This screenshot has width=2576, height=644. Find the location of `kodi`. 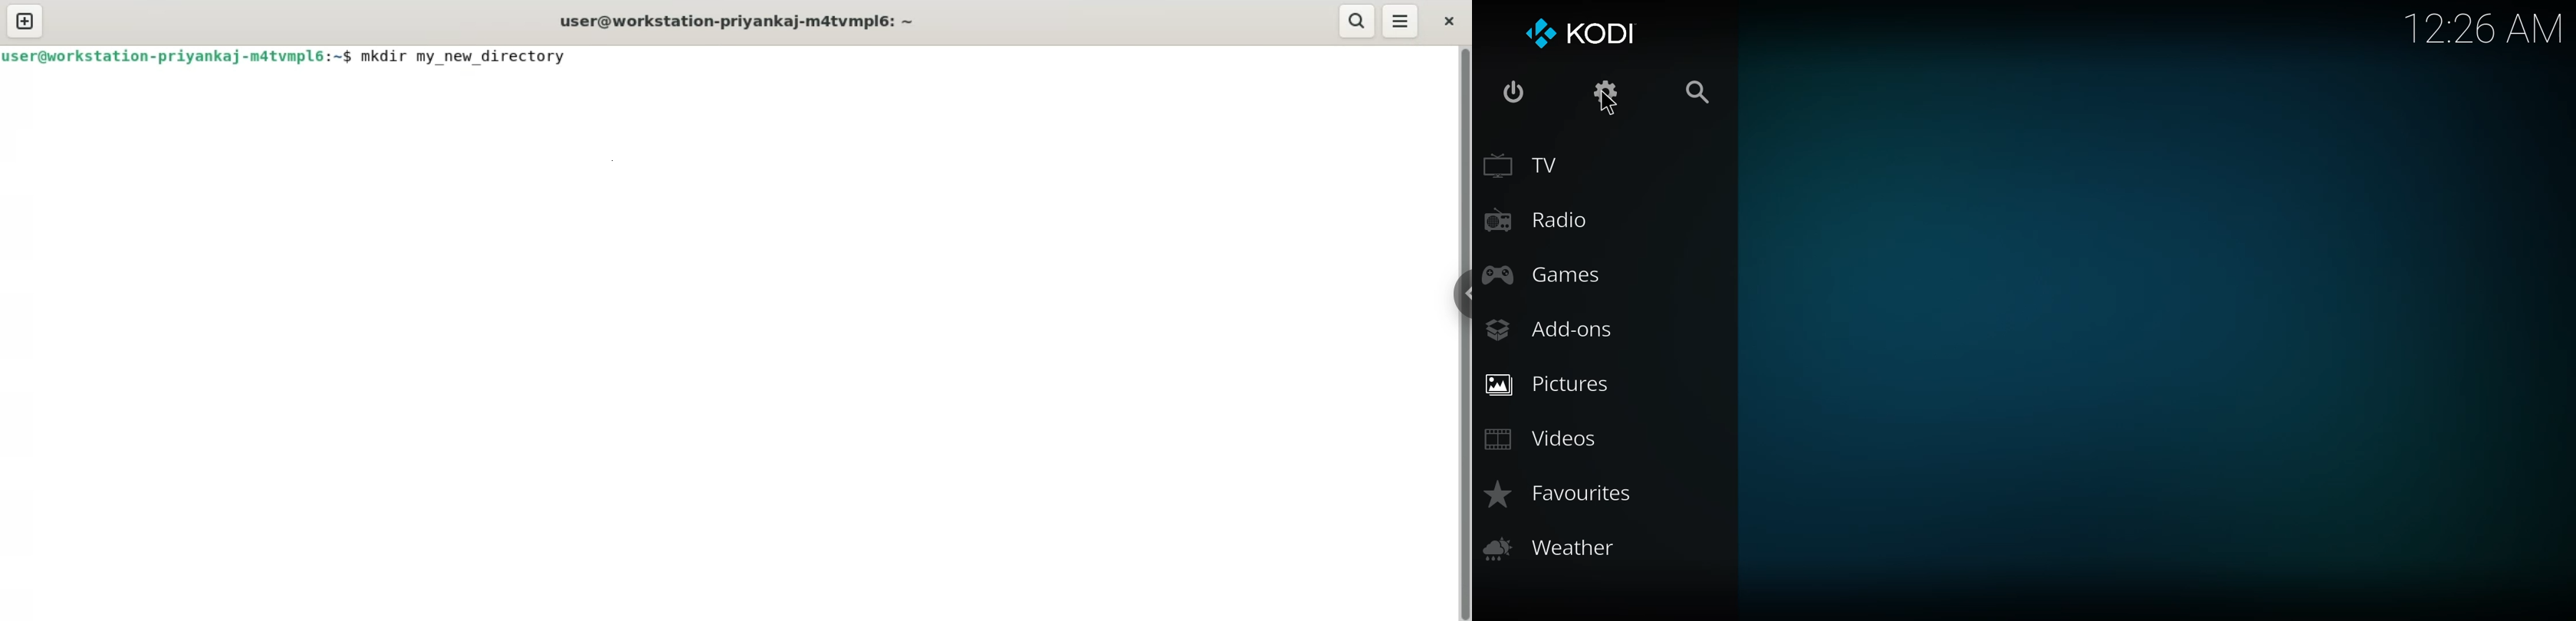

kodi is located at coordinates (1584, 32).